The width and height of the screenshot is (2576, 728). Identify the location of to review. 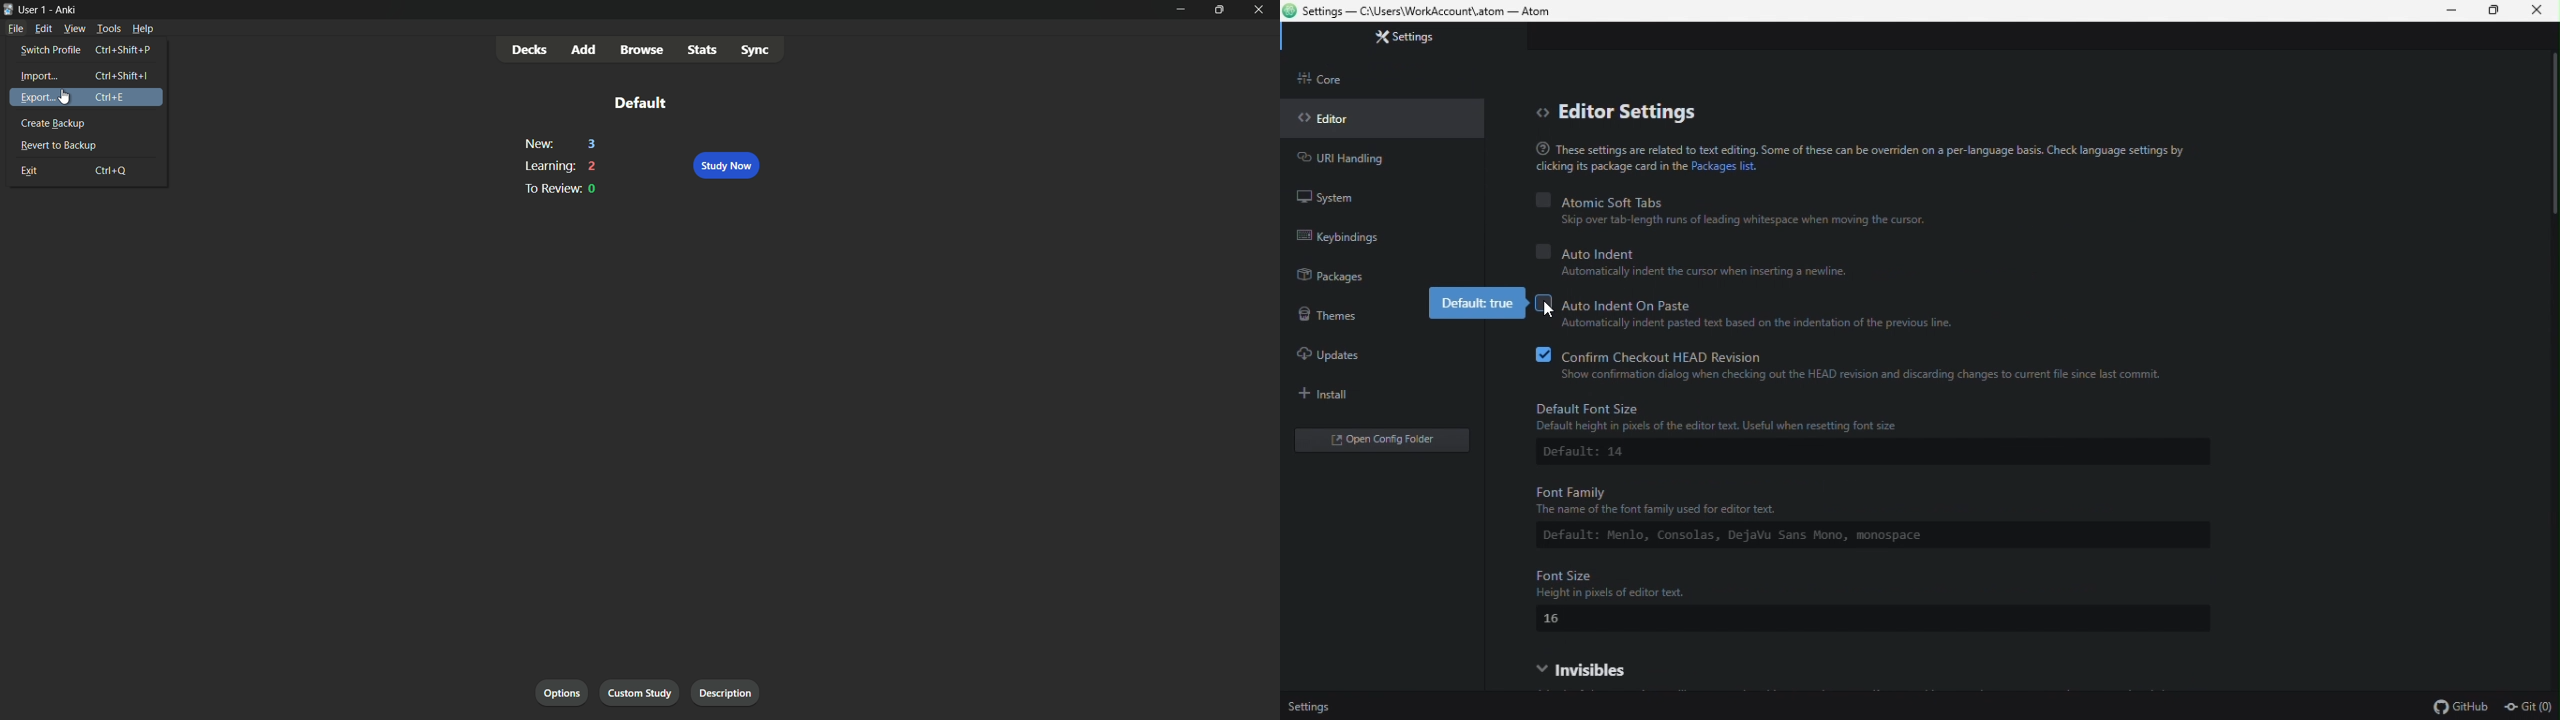
(549, 188).